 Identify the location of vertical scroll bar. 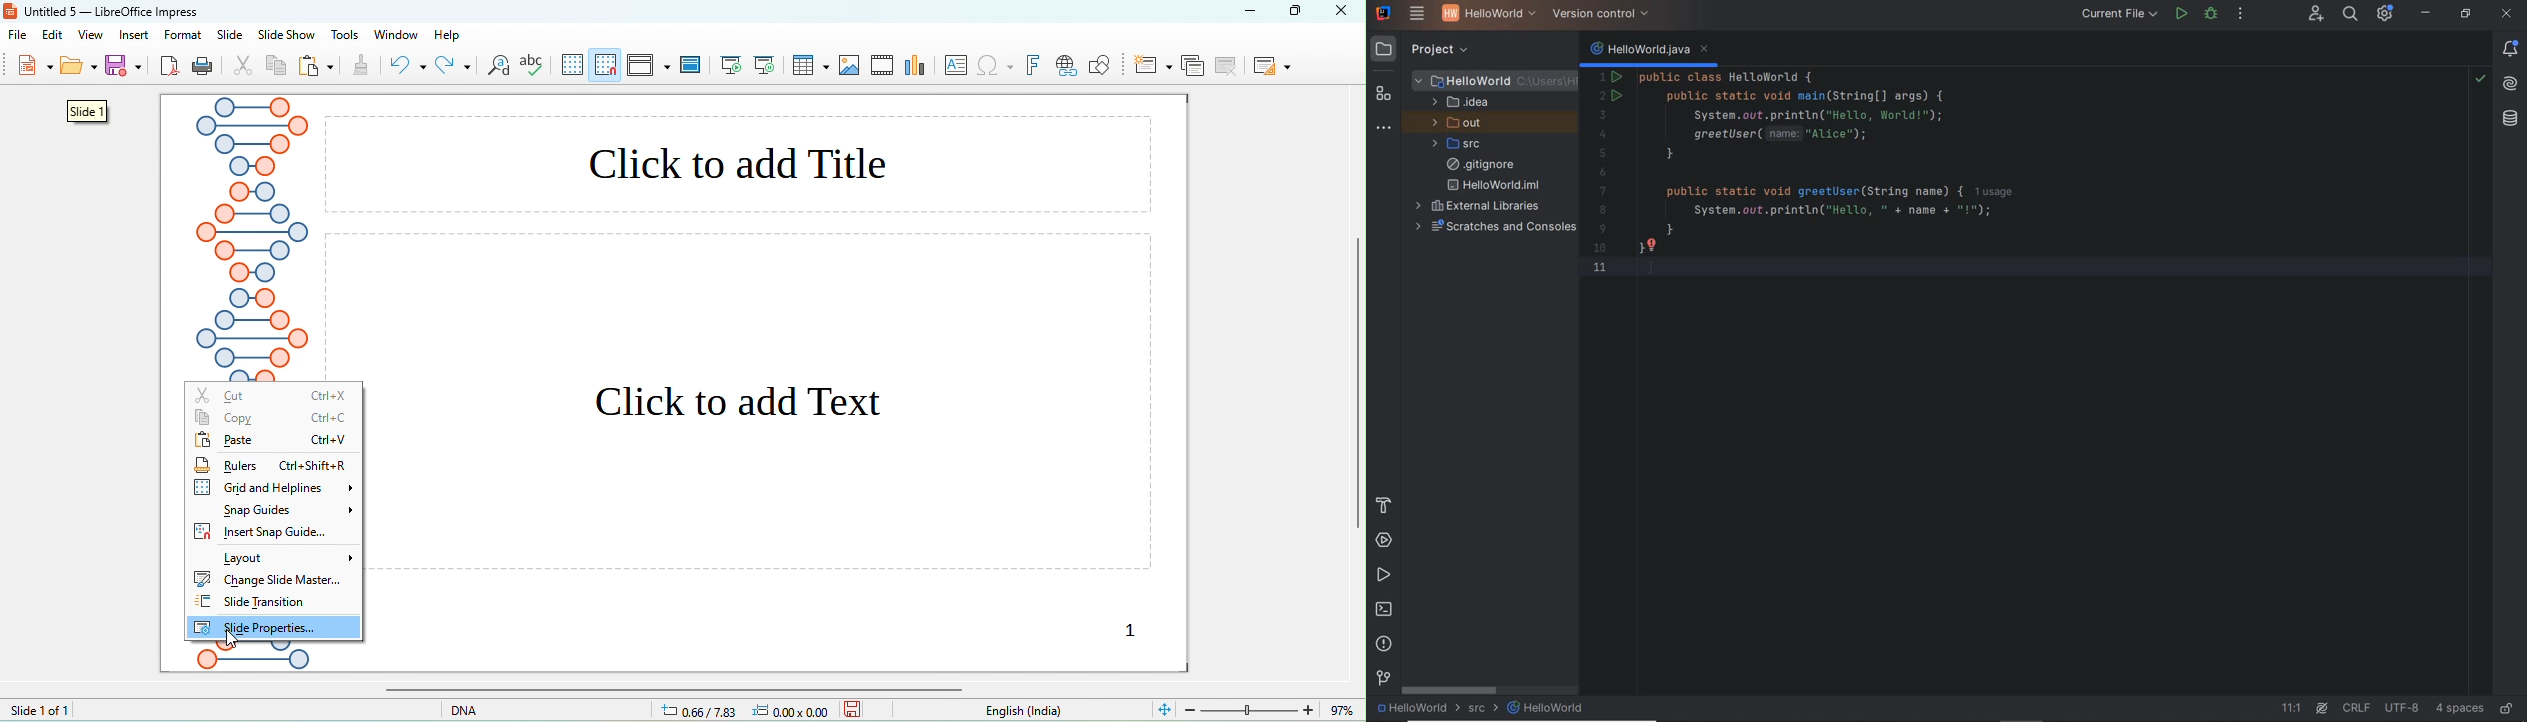
(1357, 387).